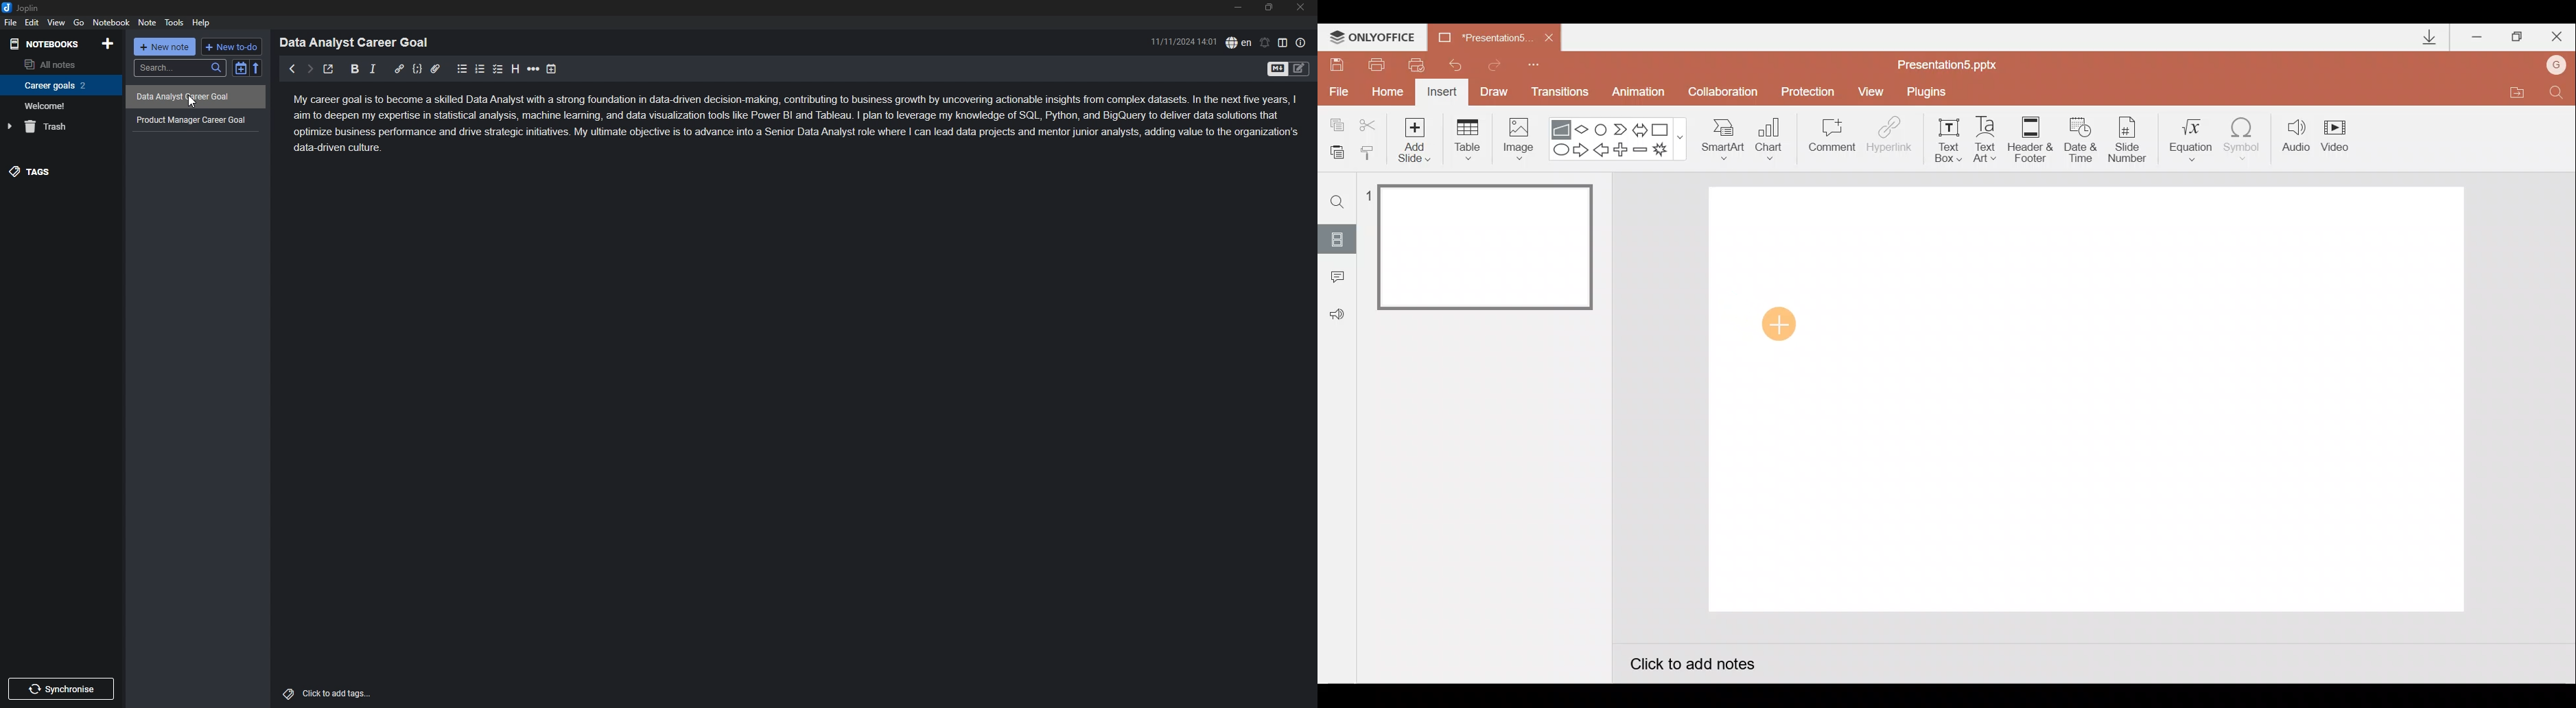 This screenshot has width=2576, height=728. I want to click on Image, so click(1515, 138).